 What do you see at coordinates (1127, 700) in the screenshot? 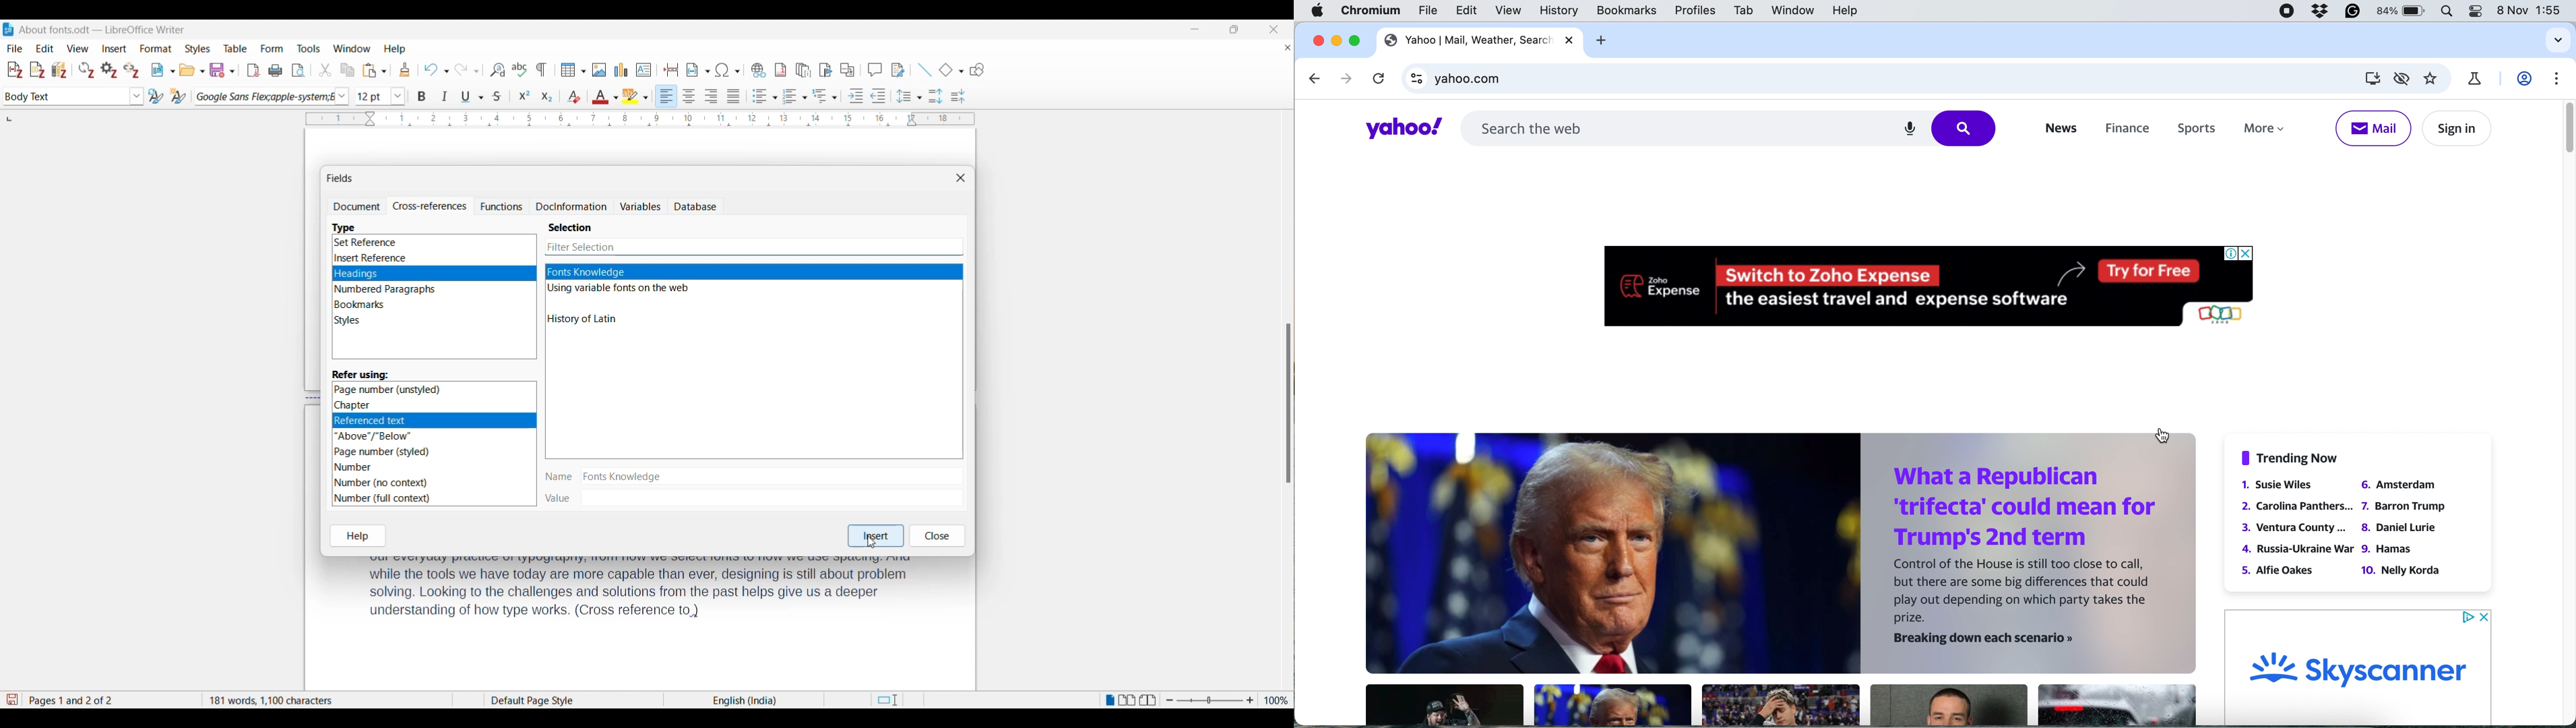
I see `Multiple page view` at bounding box center [1127, 700].